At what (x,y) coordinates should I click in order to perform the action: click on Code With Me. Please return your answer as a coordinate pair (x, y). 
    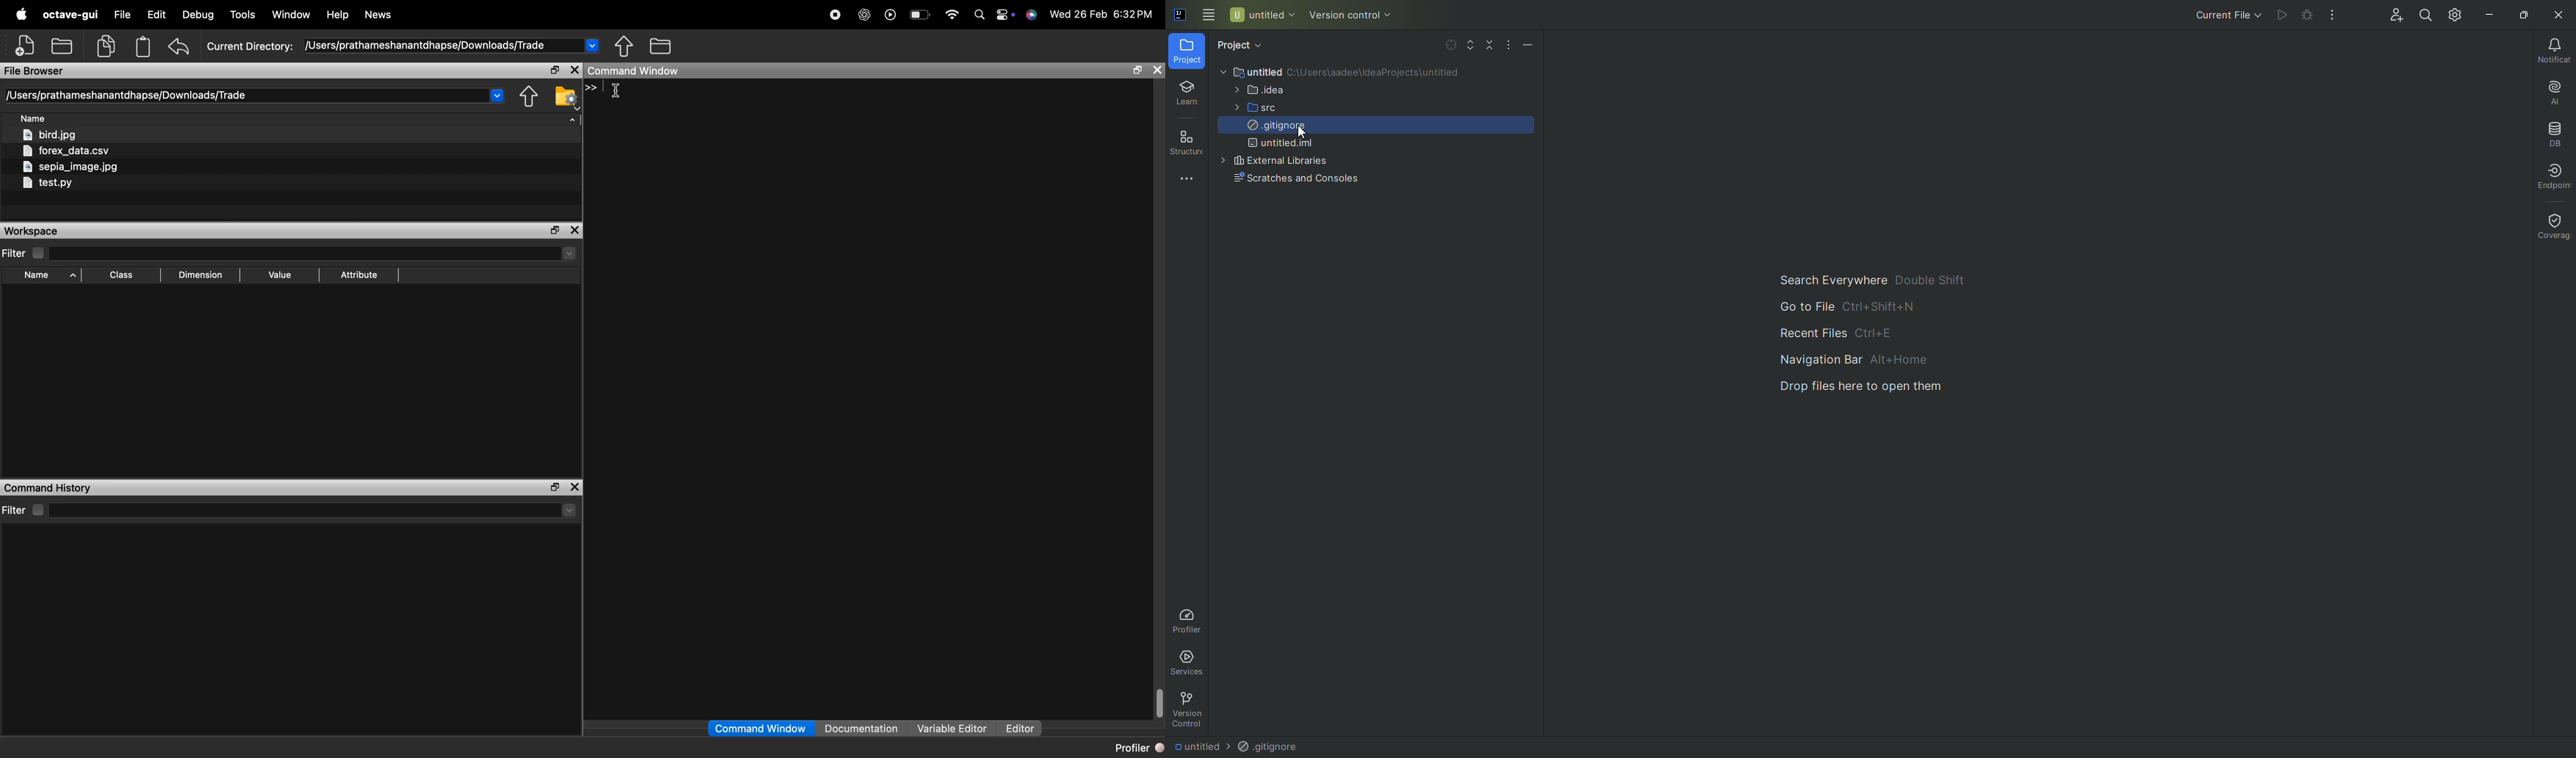
    Looking at the image, I should click on (2386, 14).